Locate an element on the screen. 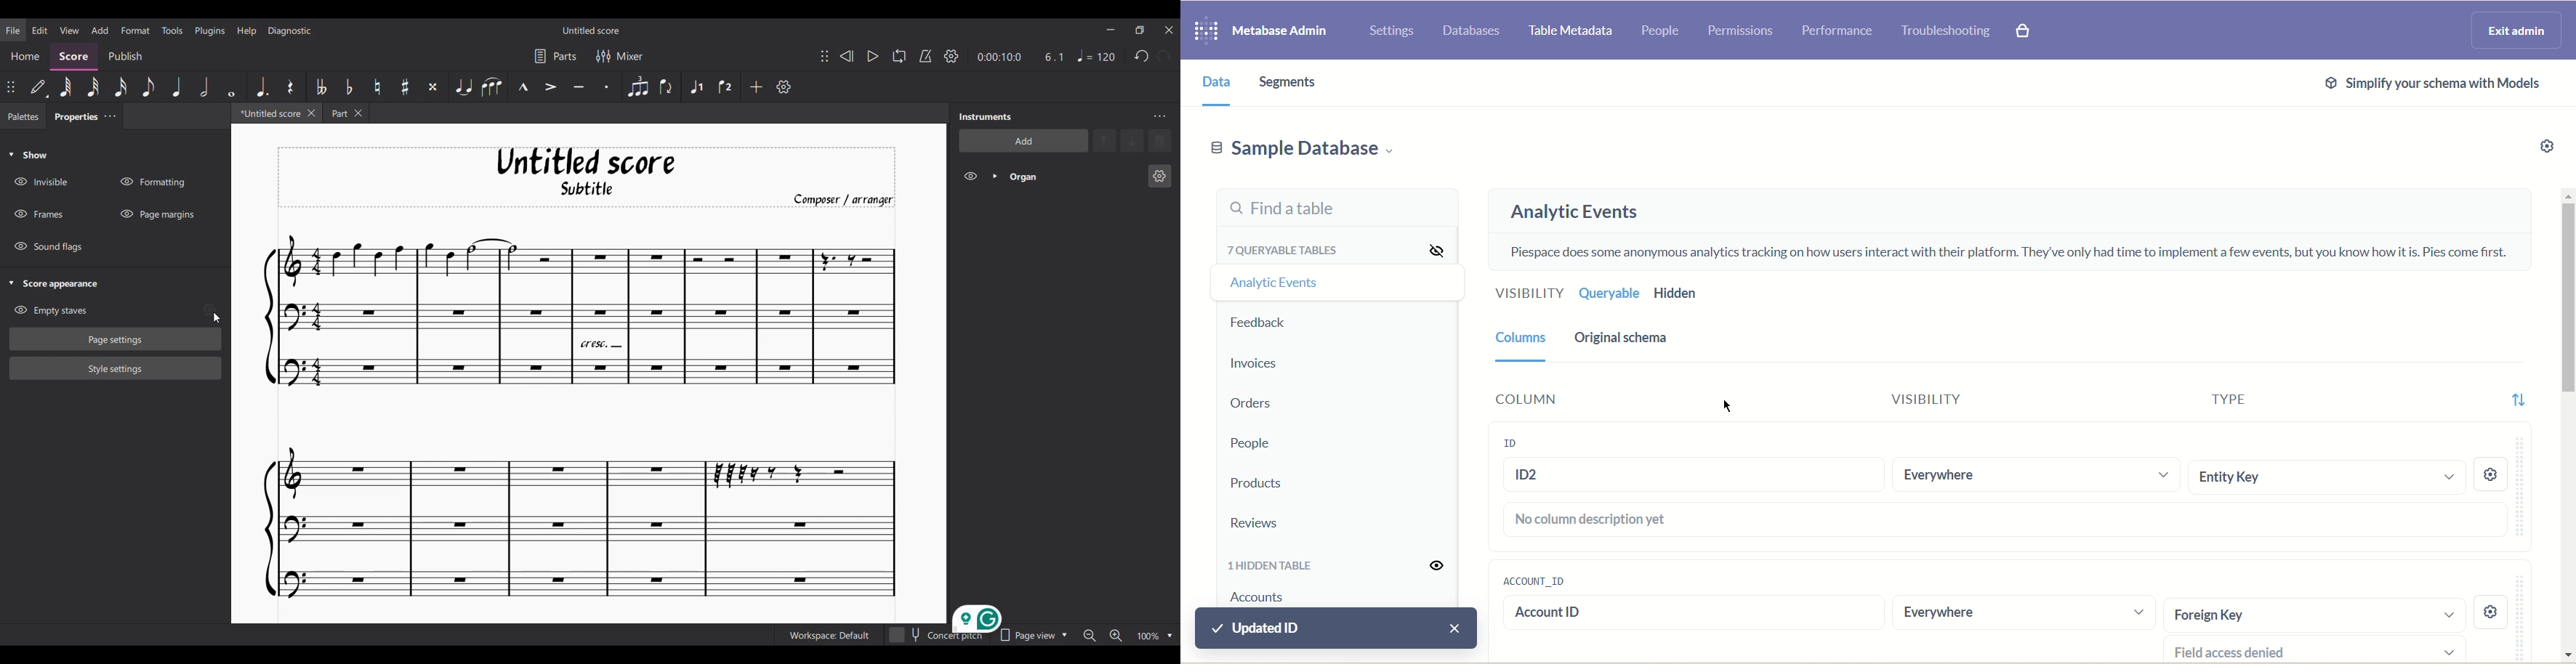 Image resolution: width=2576 pixels, height=672 pixels. Toggle flat is located at coordinates (348, 86).